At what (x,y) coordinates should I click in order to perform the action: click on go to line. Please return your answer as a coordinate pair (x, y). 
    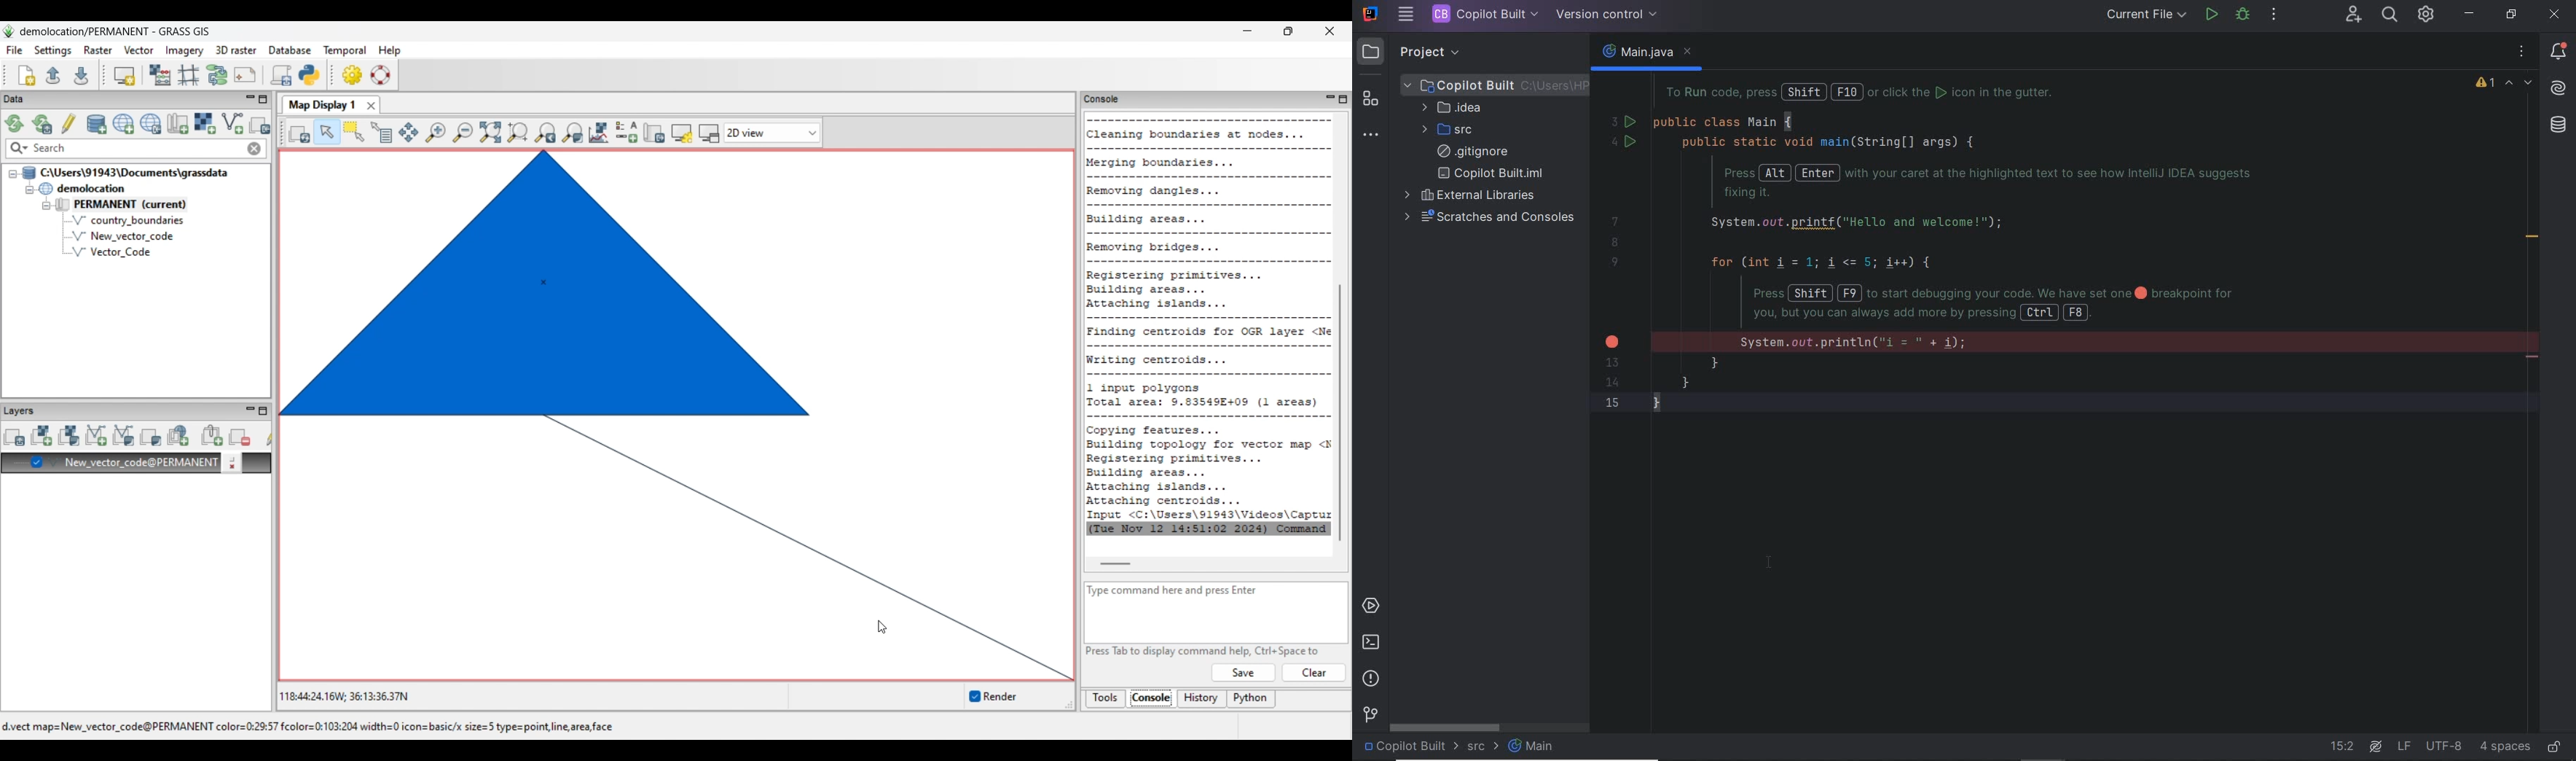
    Looking at the image, I should click on (2342, 746).